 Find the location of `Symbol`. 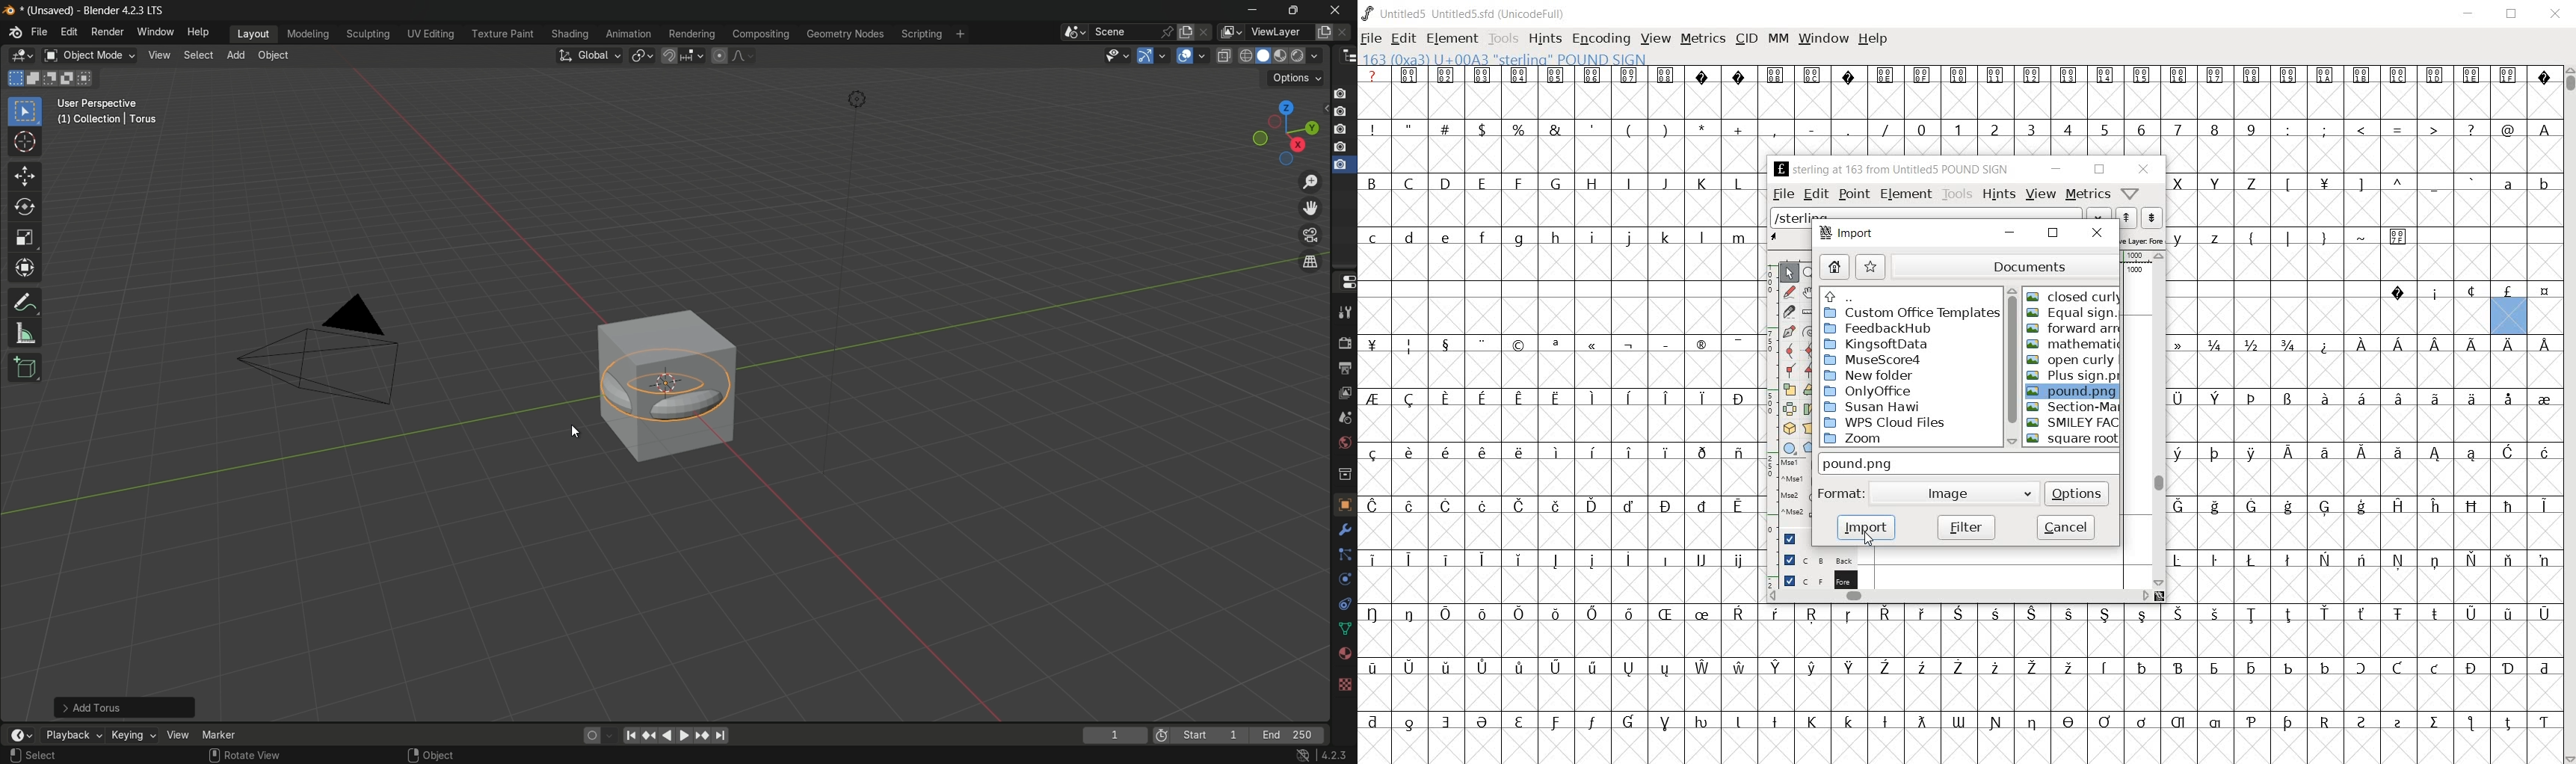

Symbol is located at coordinates (2507, 398).